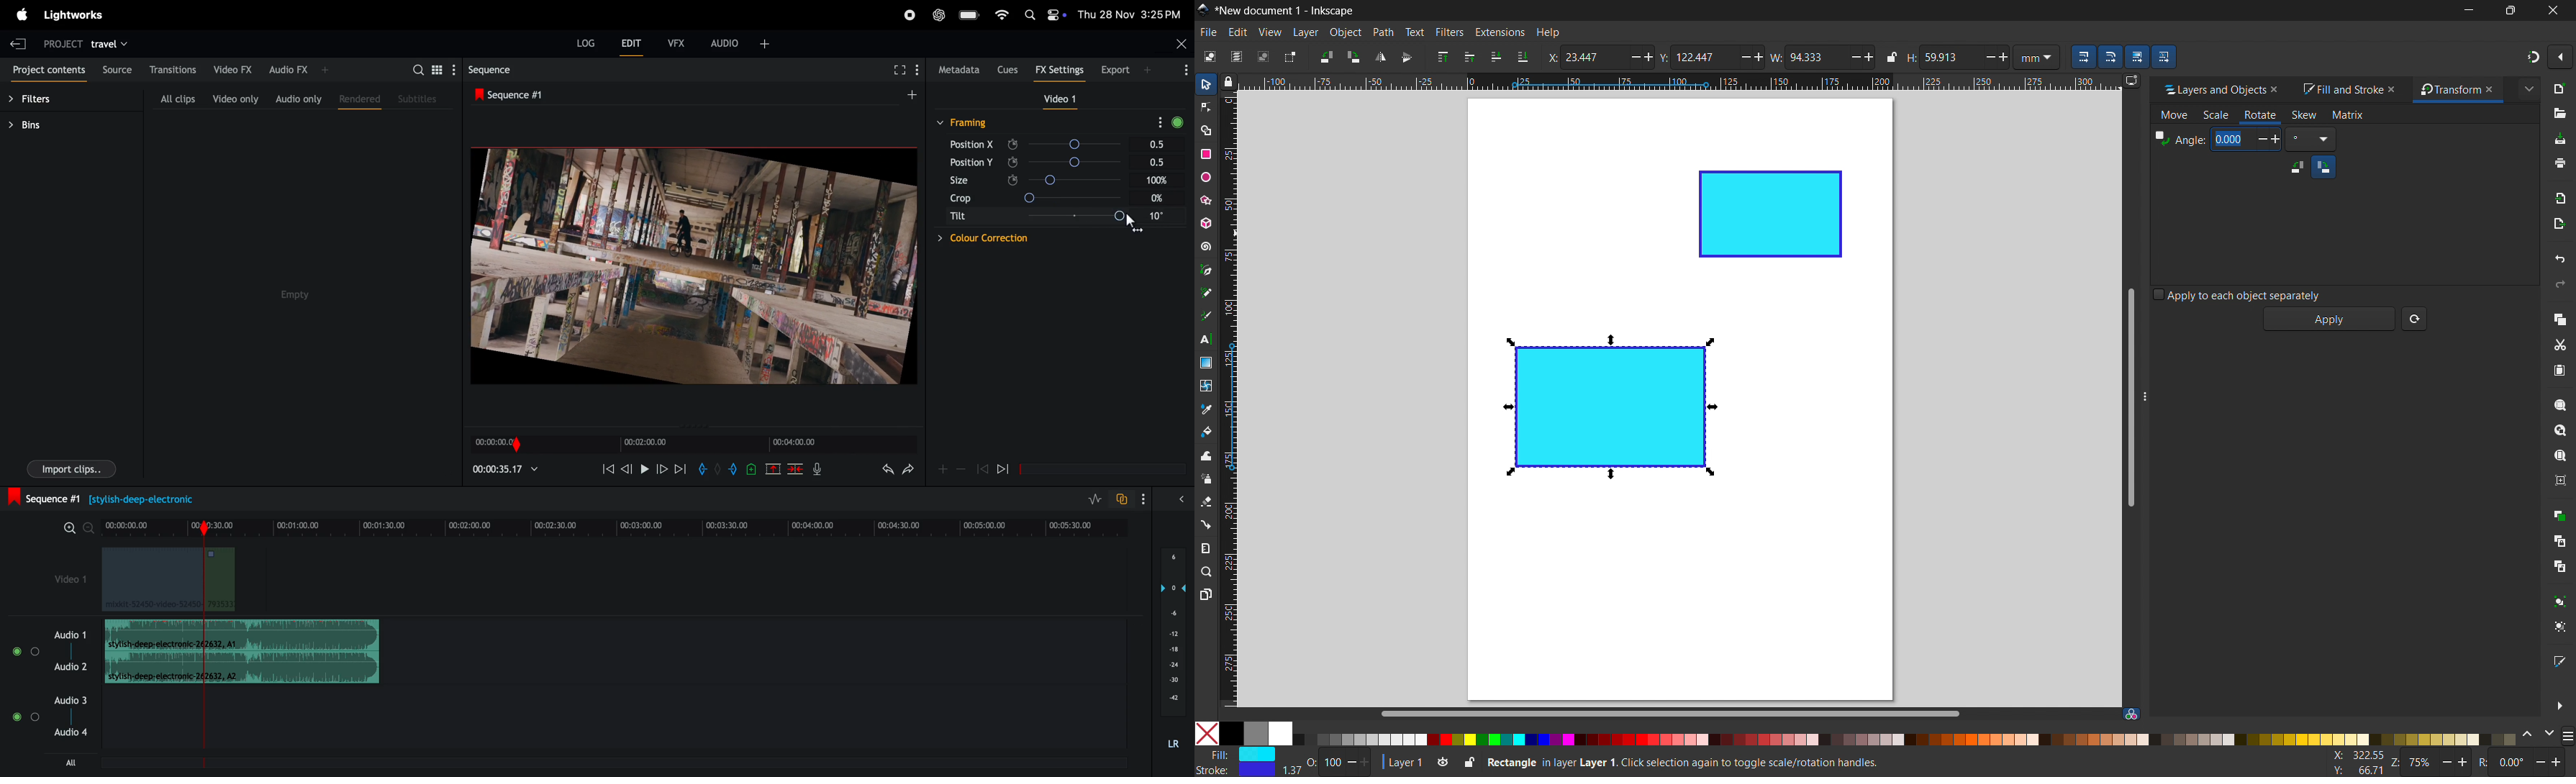 This screenshot has width=2576, height=784. What do you see at coordinates (71, 669) in the screenshot?
I see `Audio 2` at bounding box center [71, 669].